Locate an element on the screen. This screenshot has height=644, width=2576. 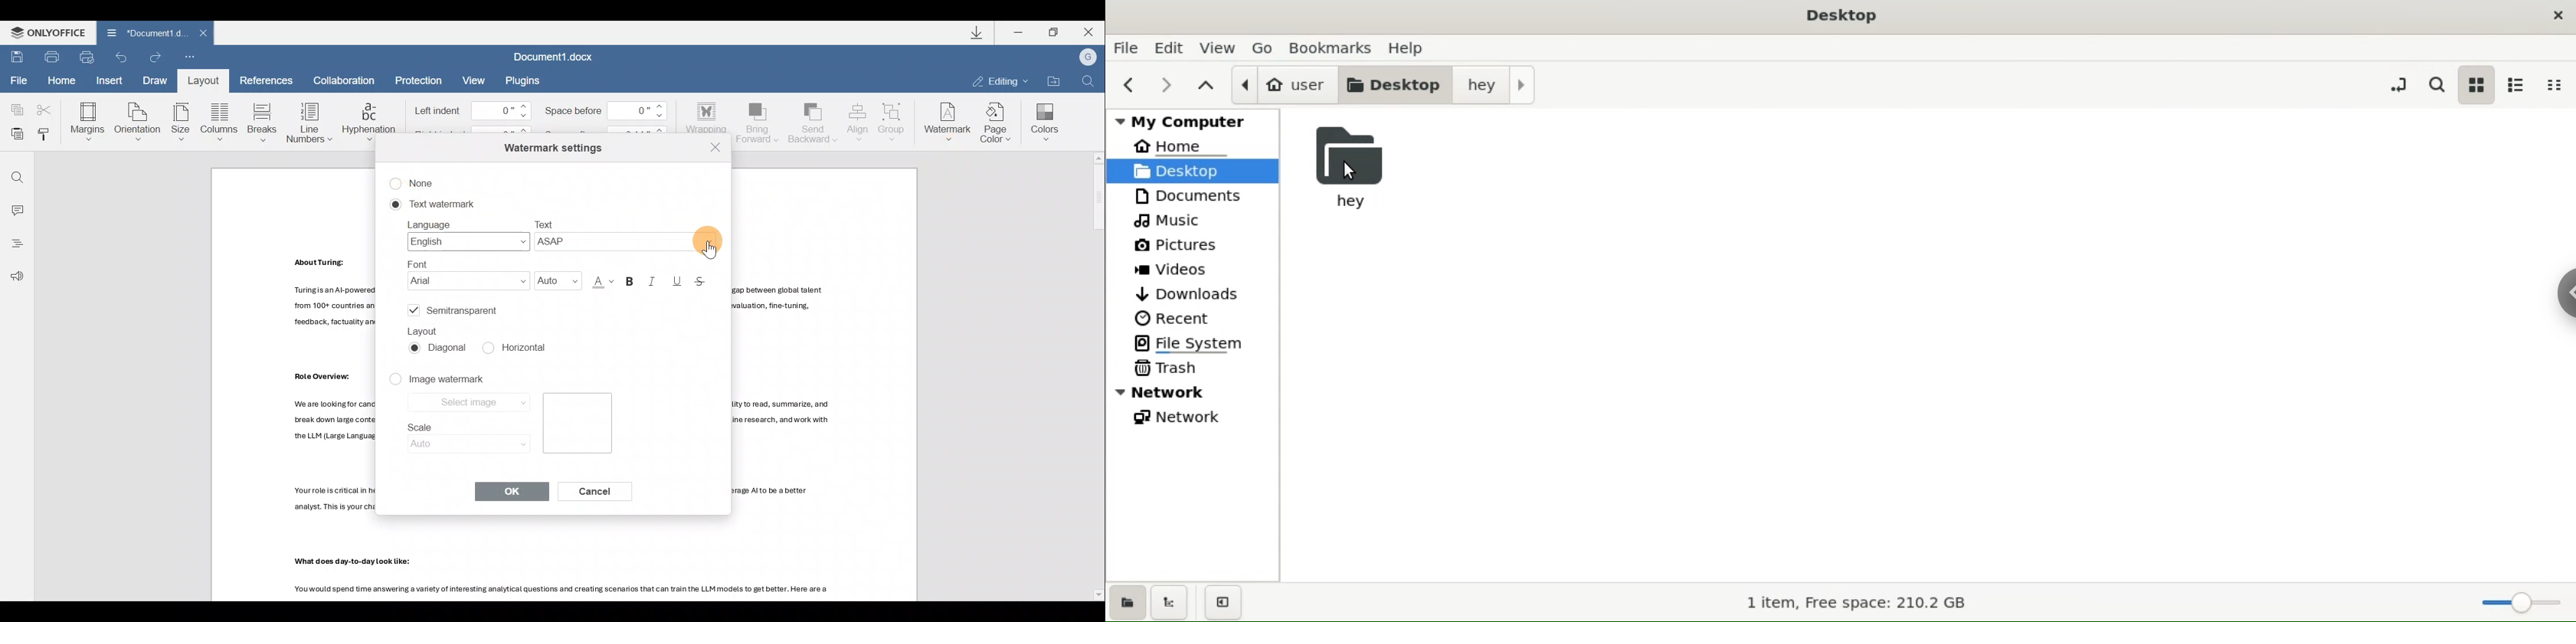
Feedback & support is located at coordinates (16, 277).